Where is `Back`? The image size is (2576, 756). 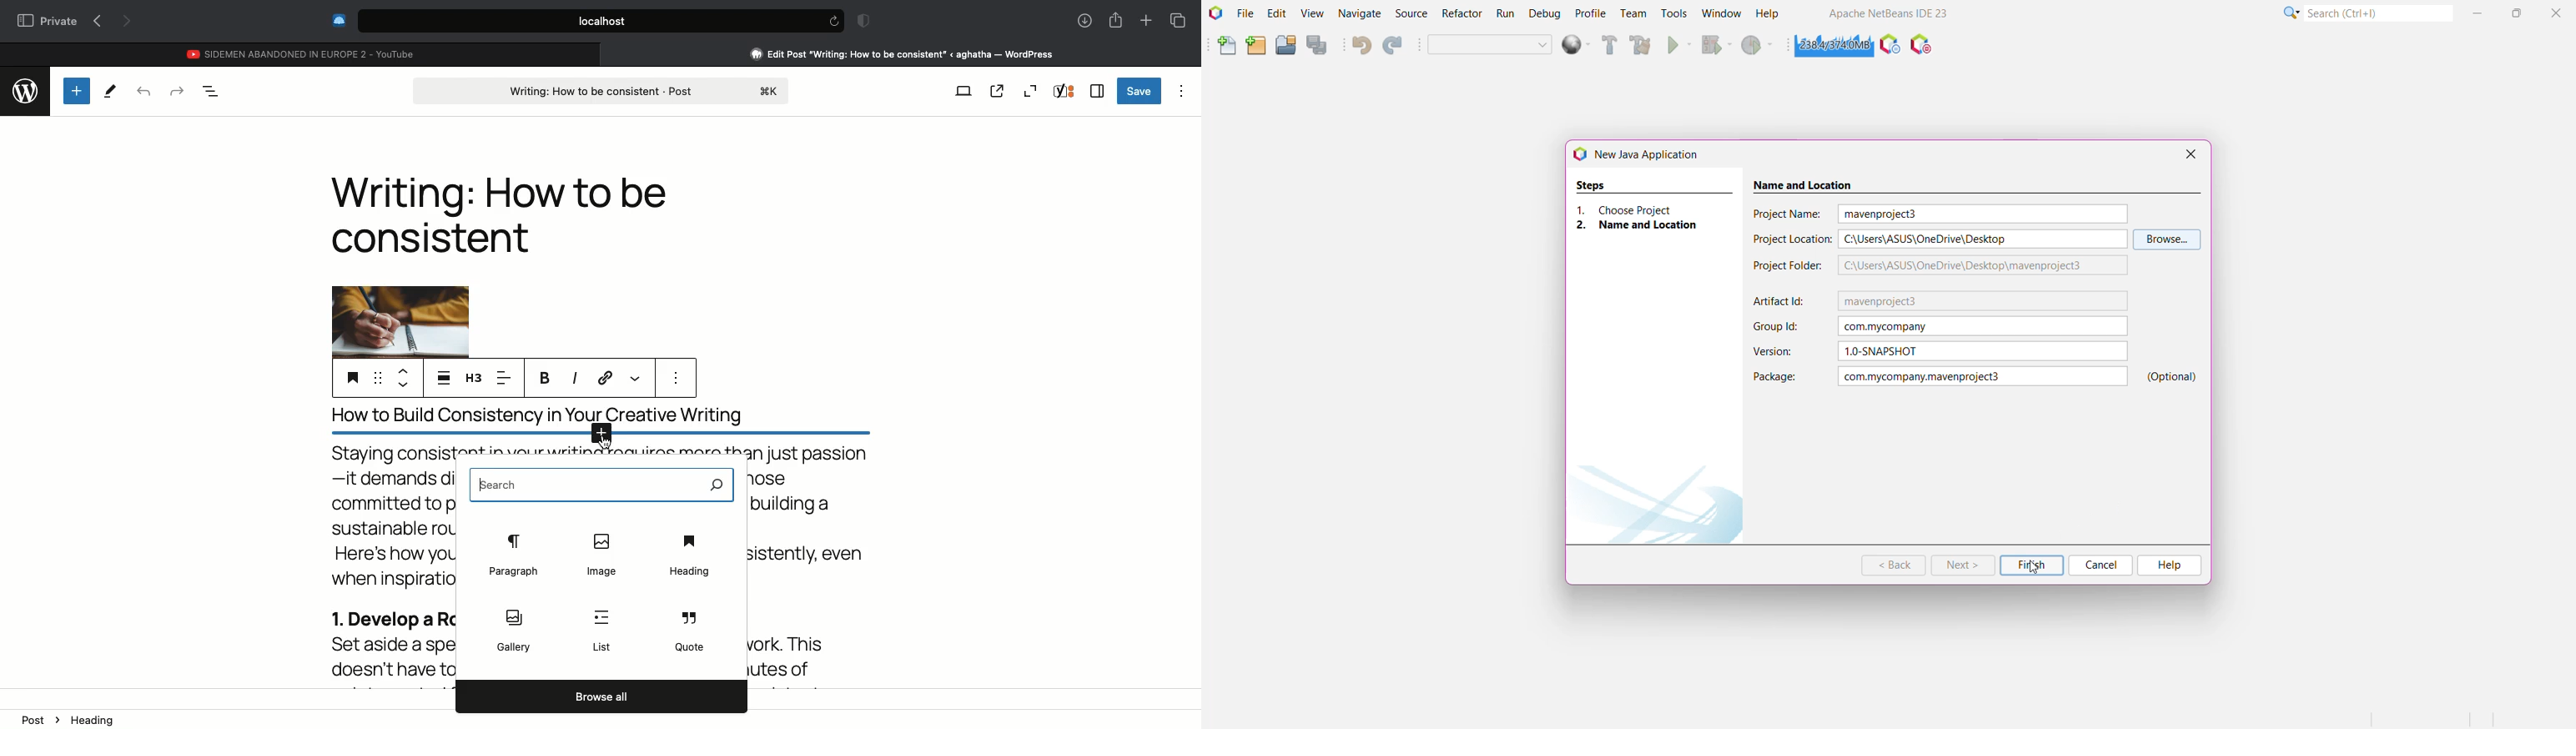 Back is located at coordinates (1894, 566).